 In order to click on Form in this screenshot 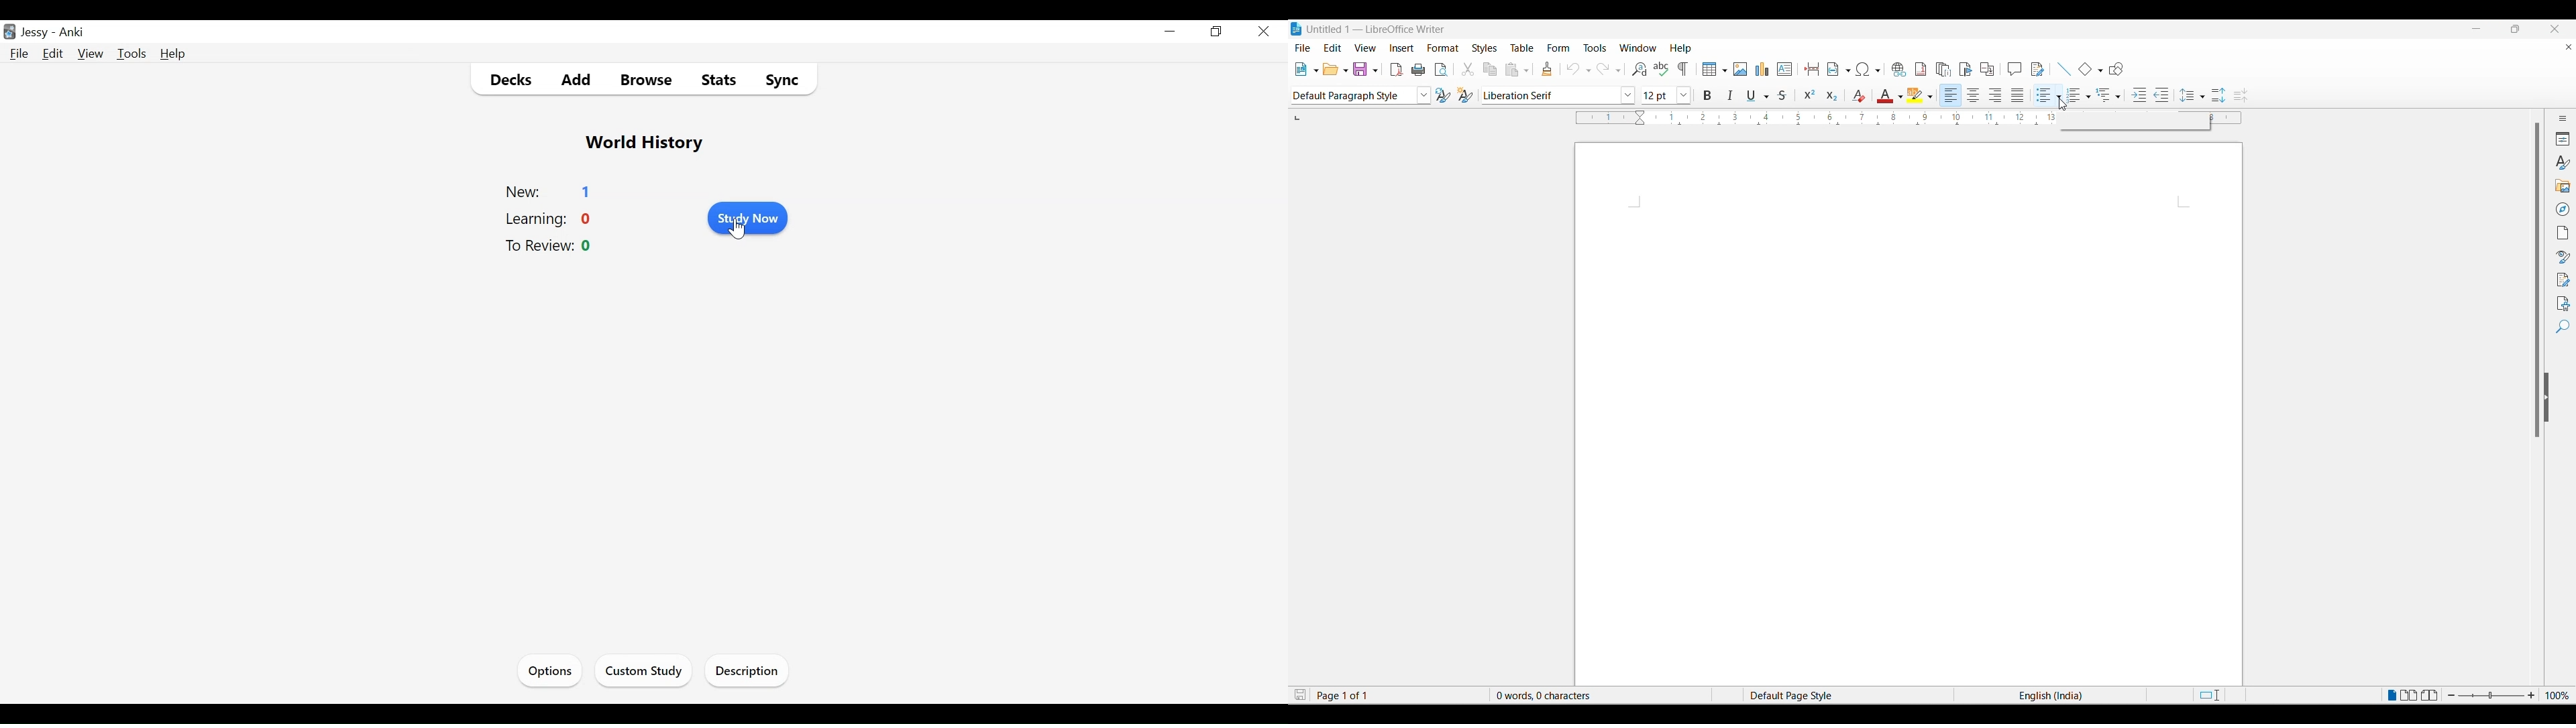, I will do `click(1559, 48)`.